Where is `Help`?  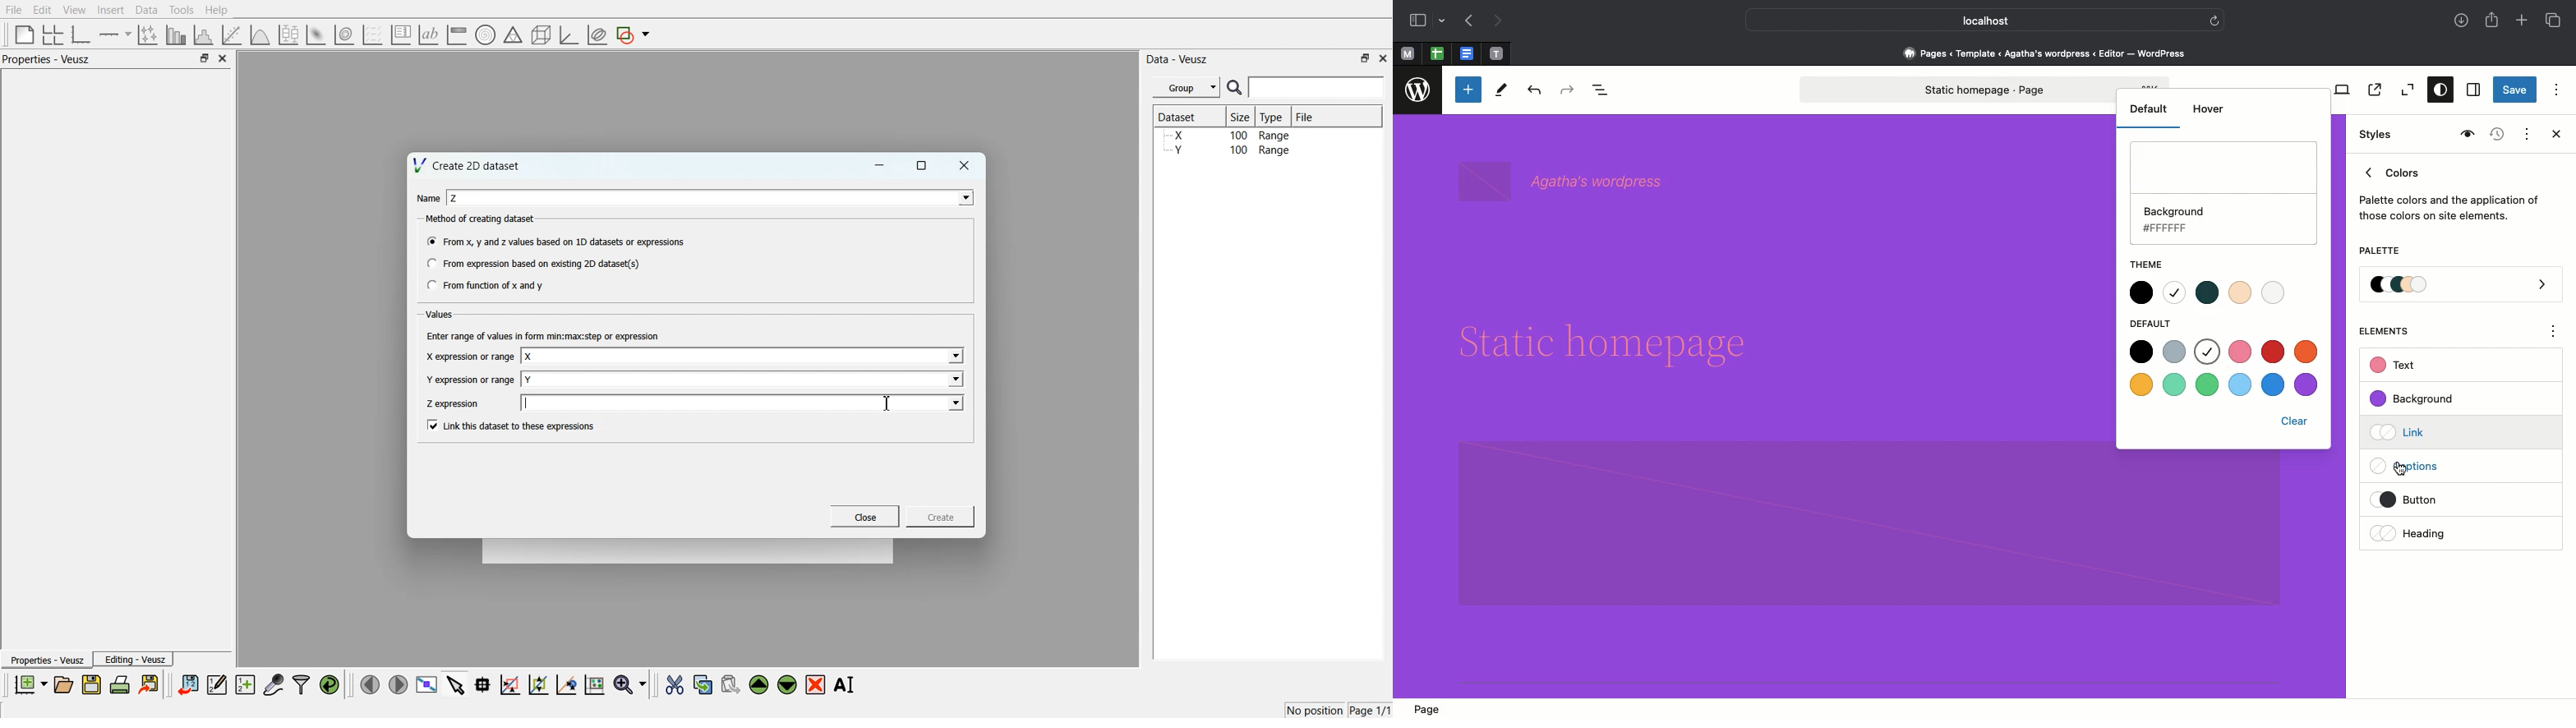 Help is located at coordinates (217, 10).